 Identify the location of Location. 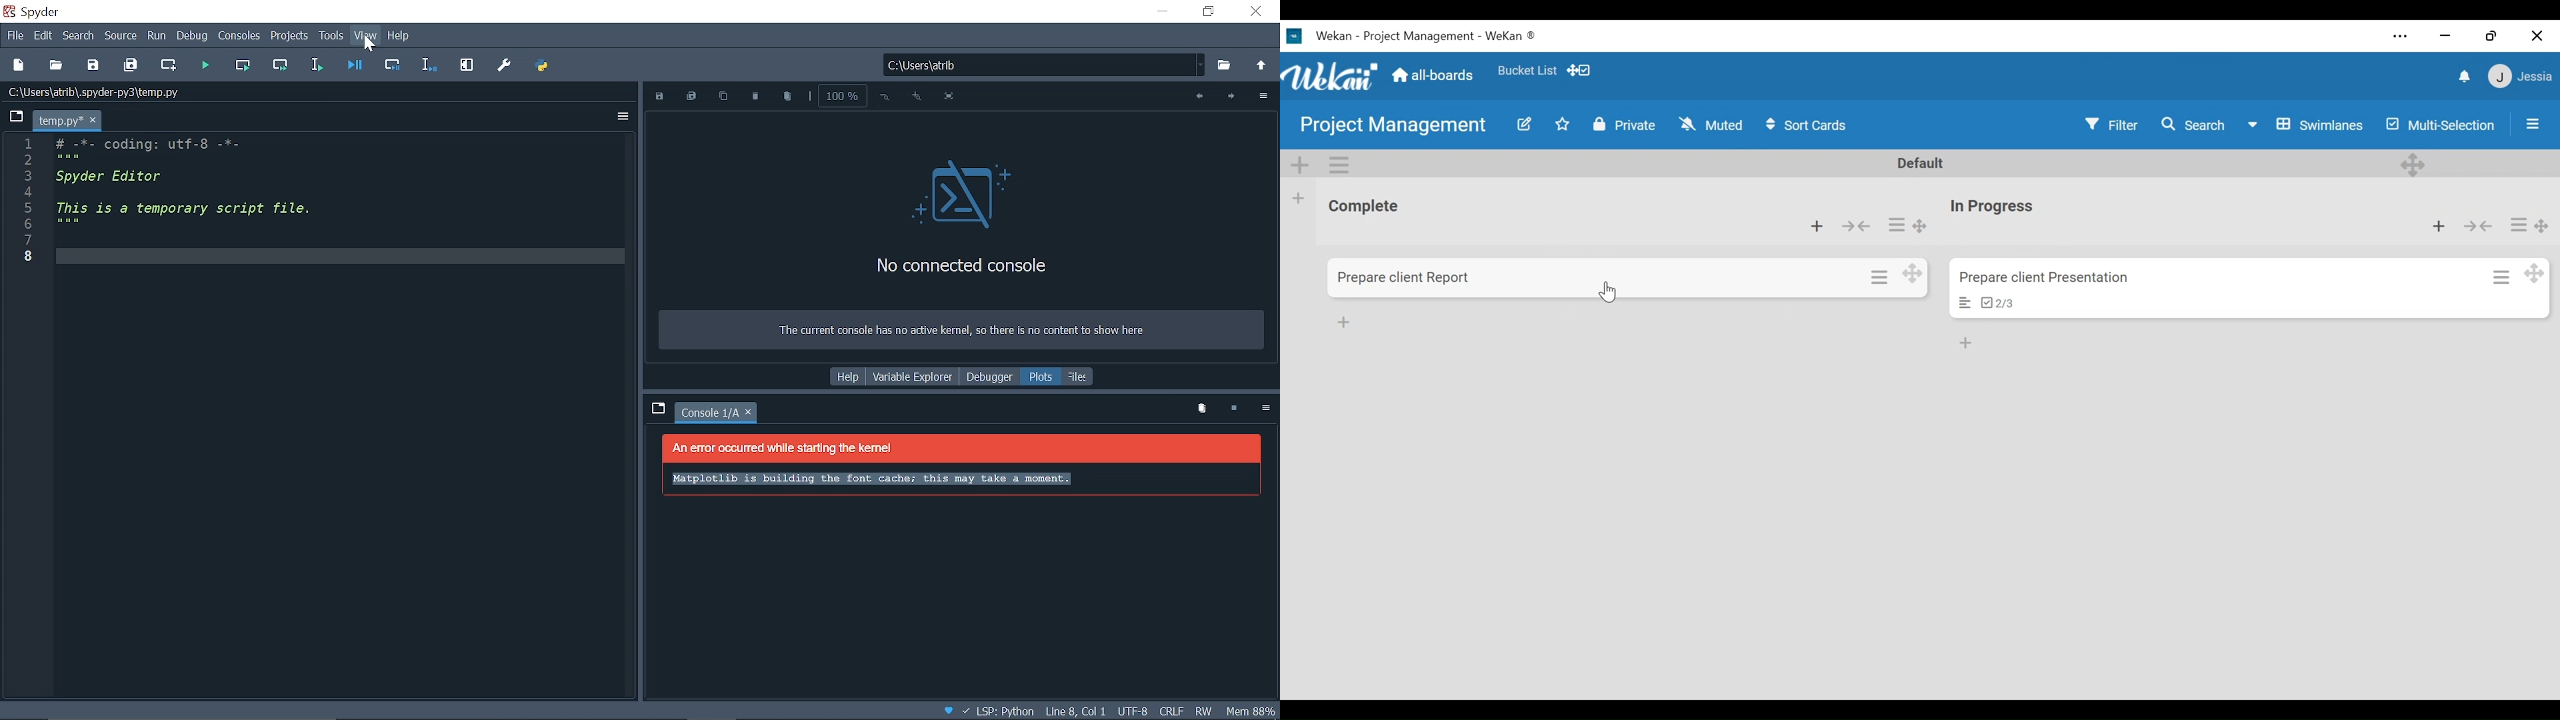
(105, 92).